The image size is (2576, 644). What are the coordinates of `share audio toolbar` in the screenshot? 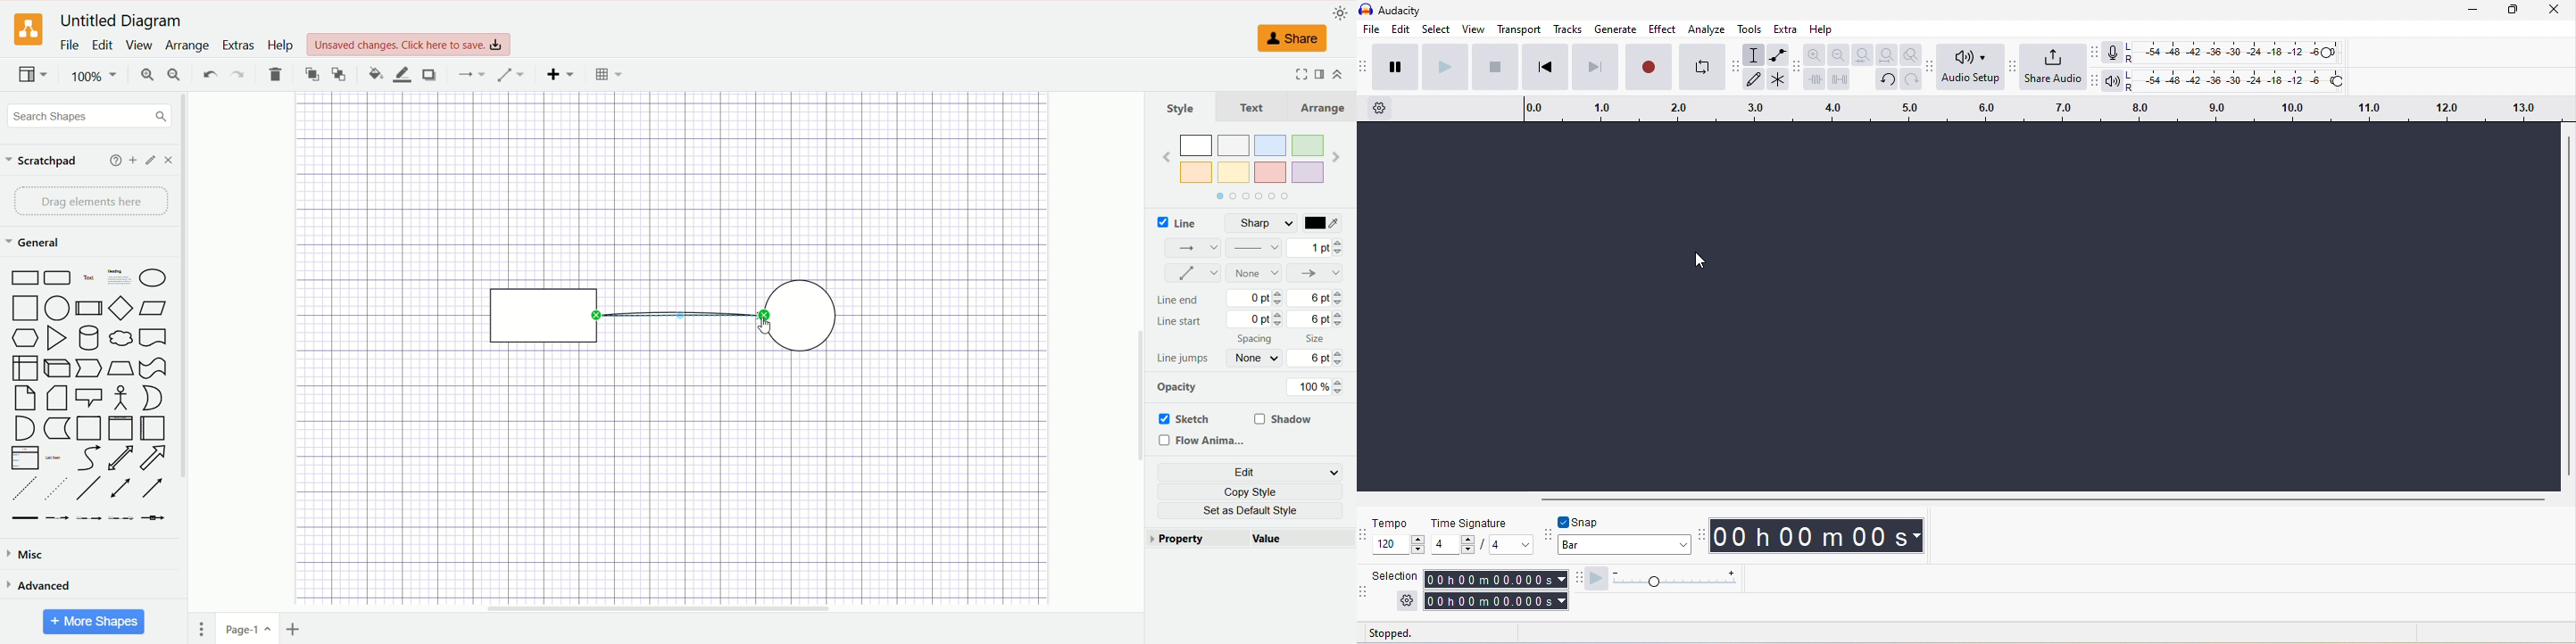 It's located at (2011, 65).